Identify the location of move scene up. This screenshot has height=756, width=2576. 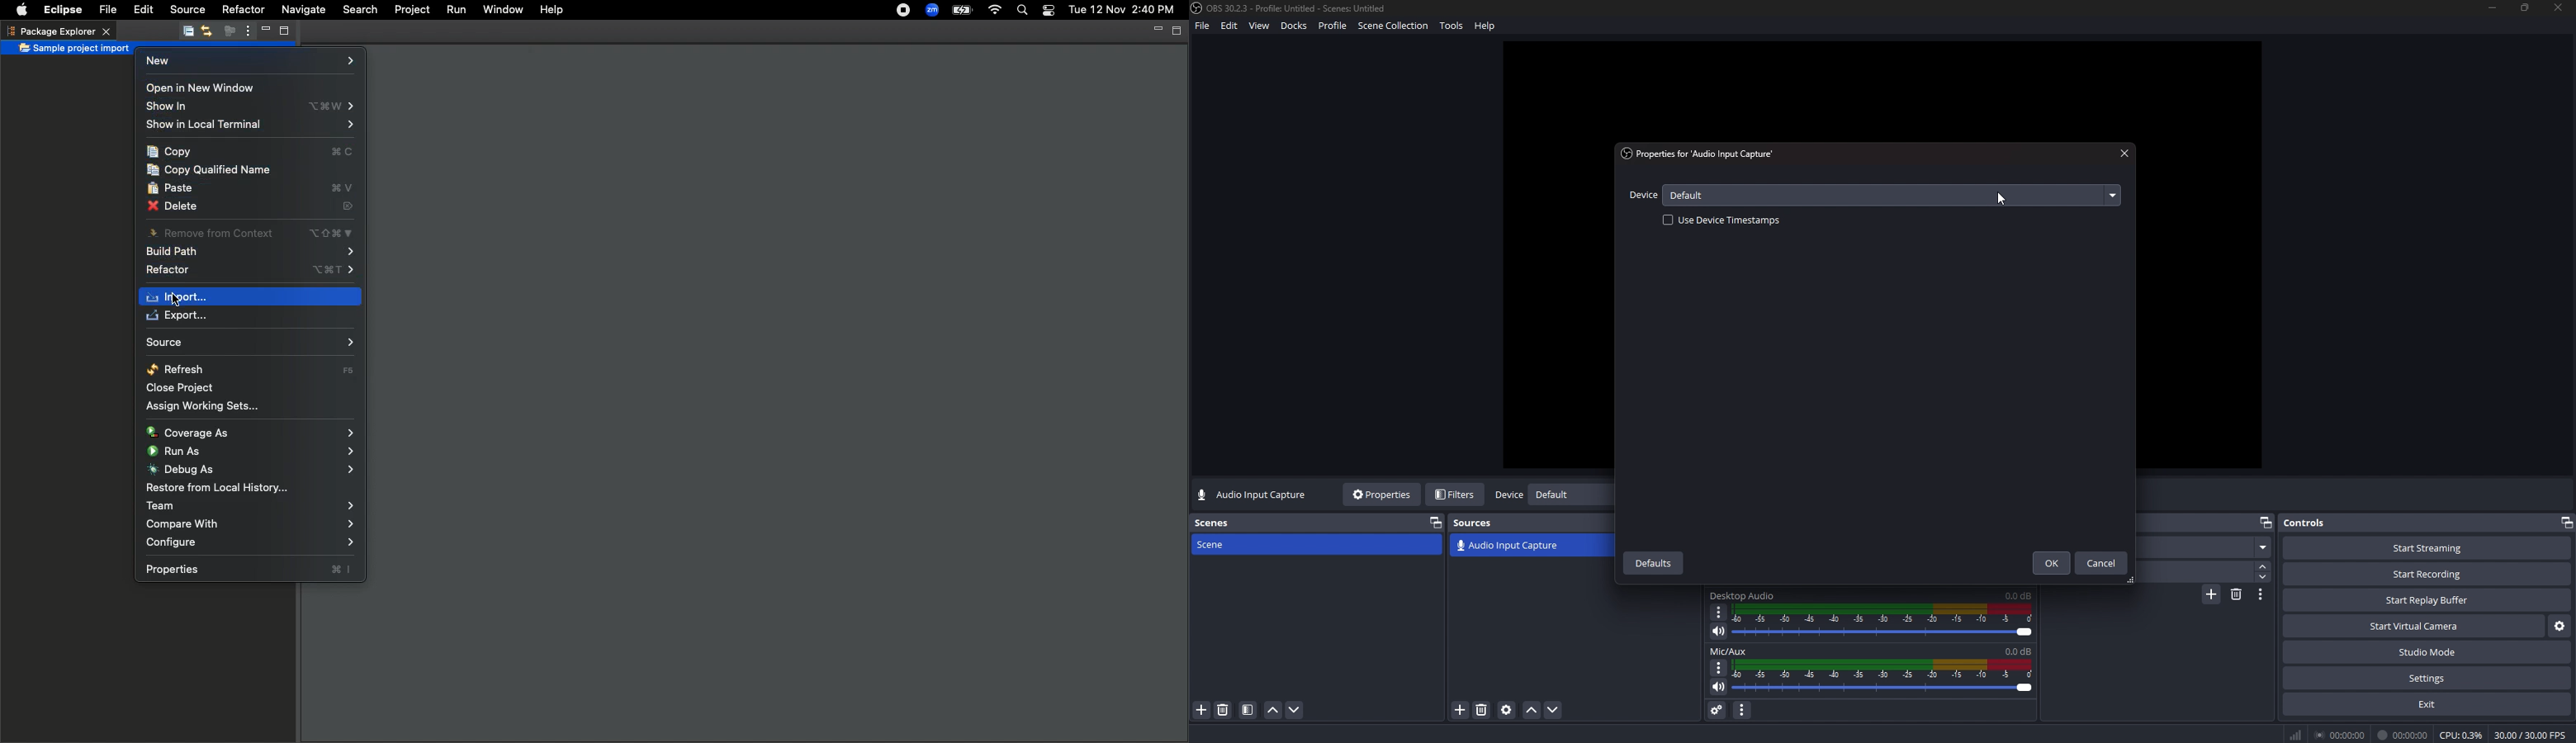
(1273, 711).